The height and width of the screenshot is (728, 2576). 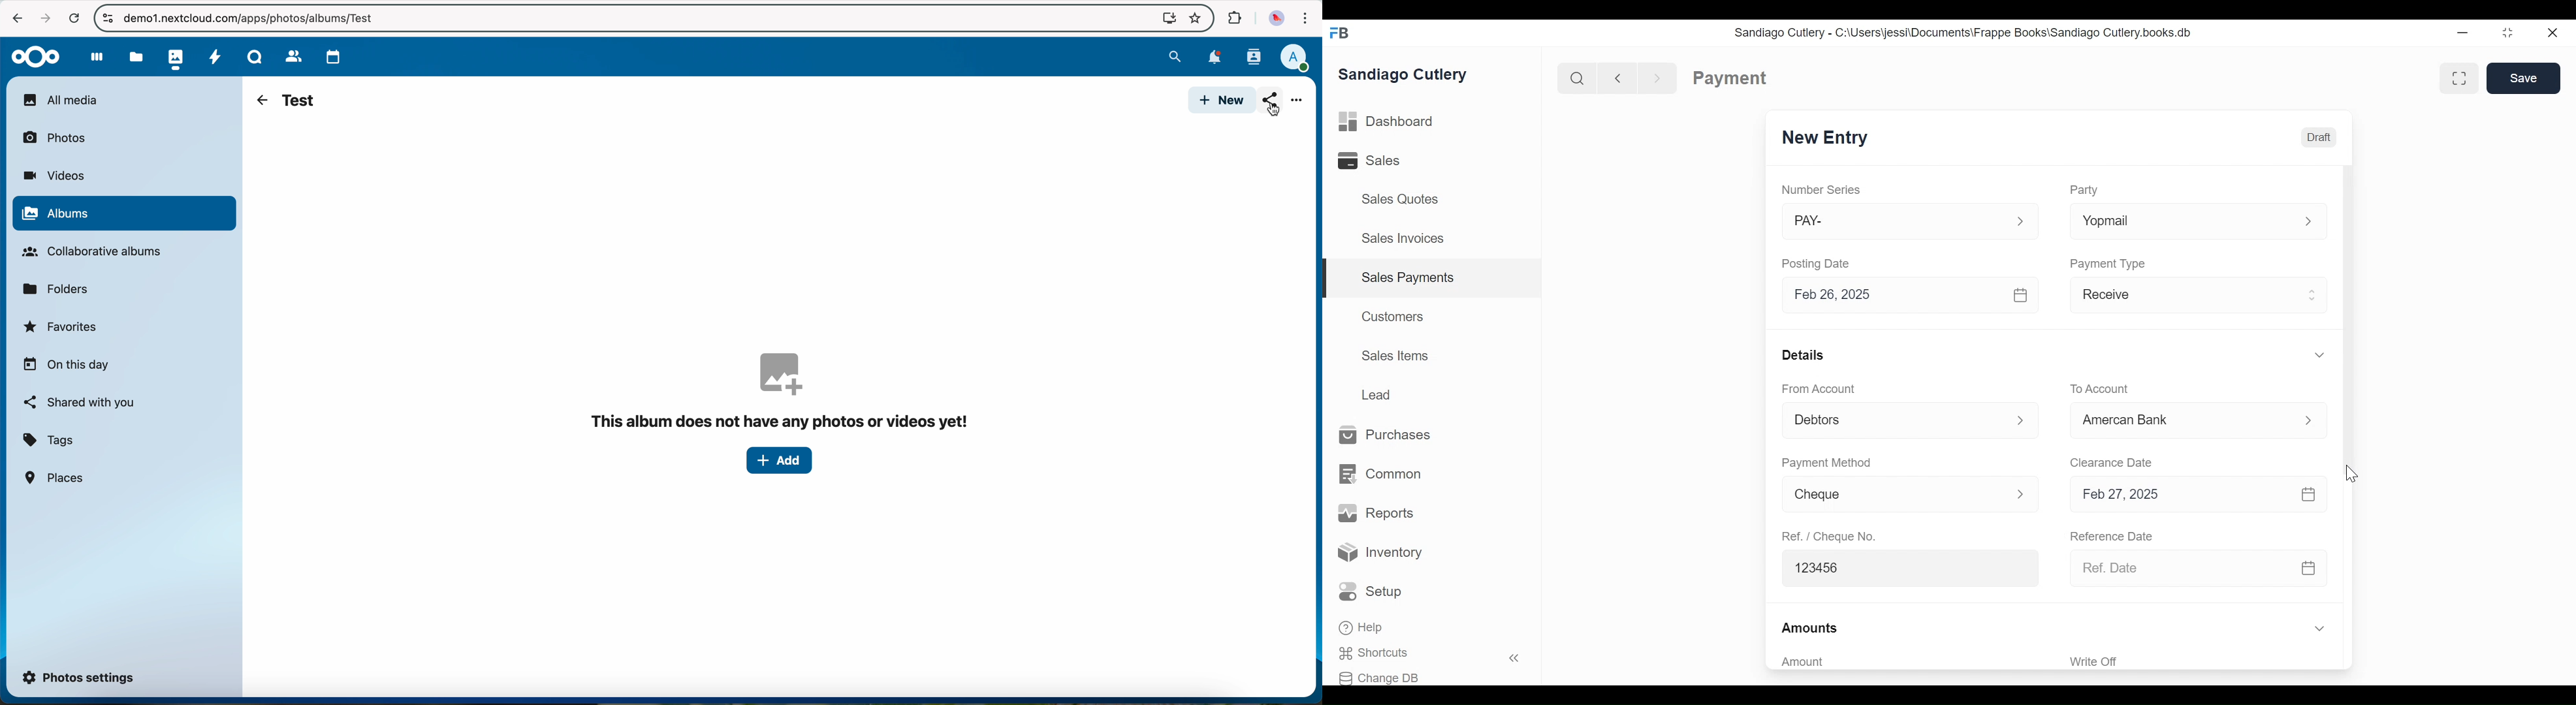 What do you see at coordinates (2464, 76) in the screenshot?
I see `Toggle form and full width ` at bounding box center [2464, 76].